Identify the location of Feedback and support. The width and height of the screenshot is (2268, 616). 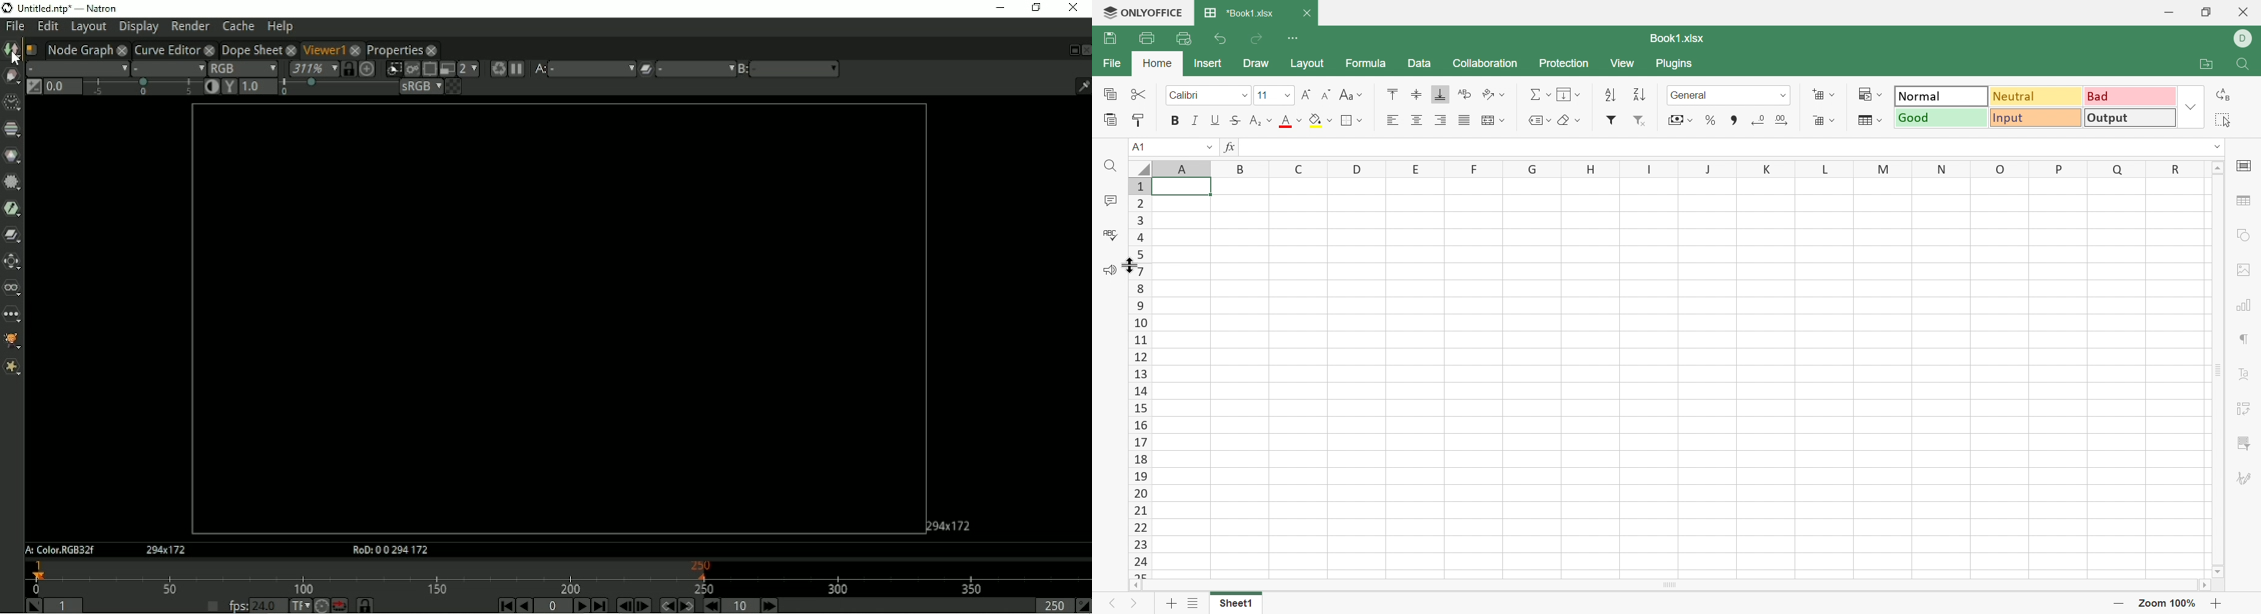
(1109, 272).